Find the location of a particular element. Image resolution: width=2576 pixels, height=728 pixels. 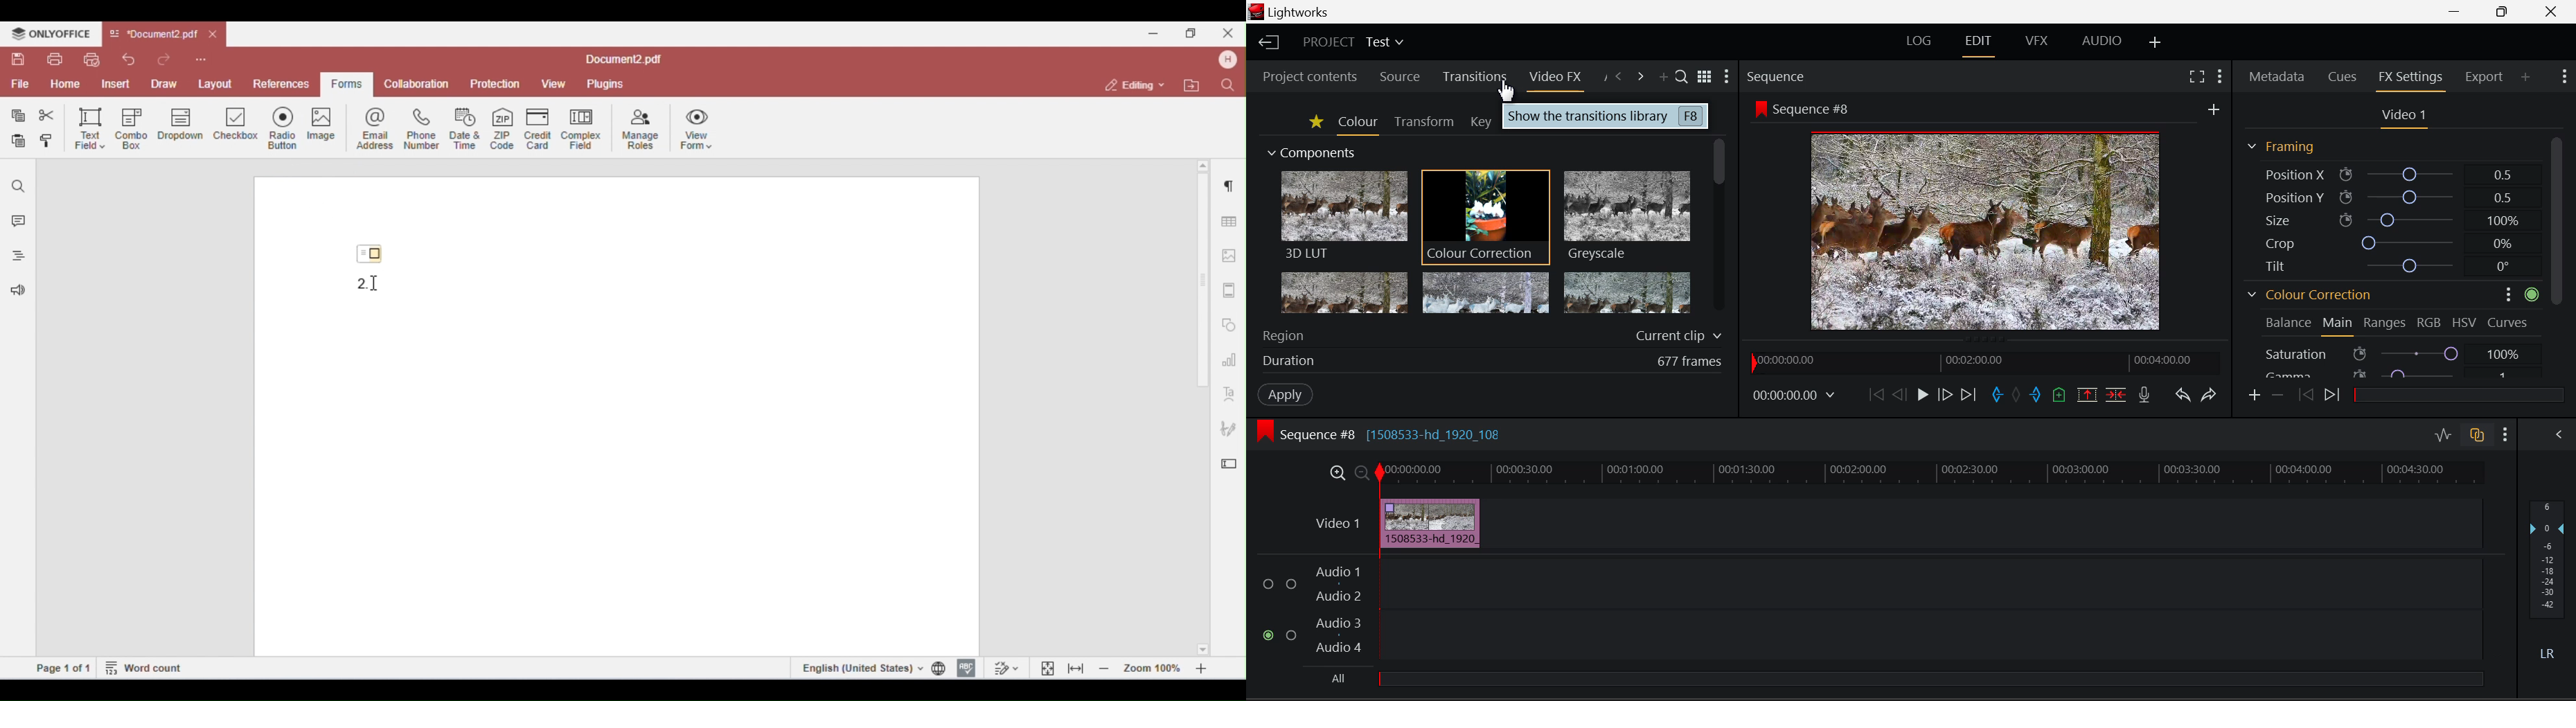

Restore Down is located at coordinates (2457, 12).